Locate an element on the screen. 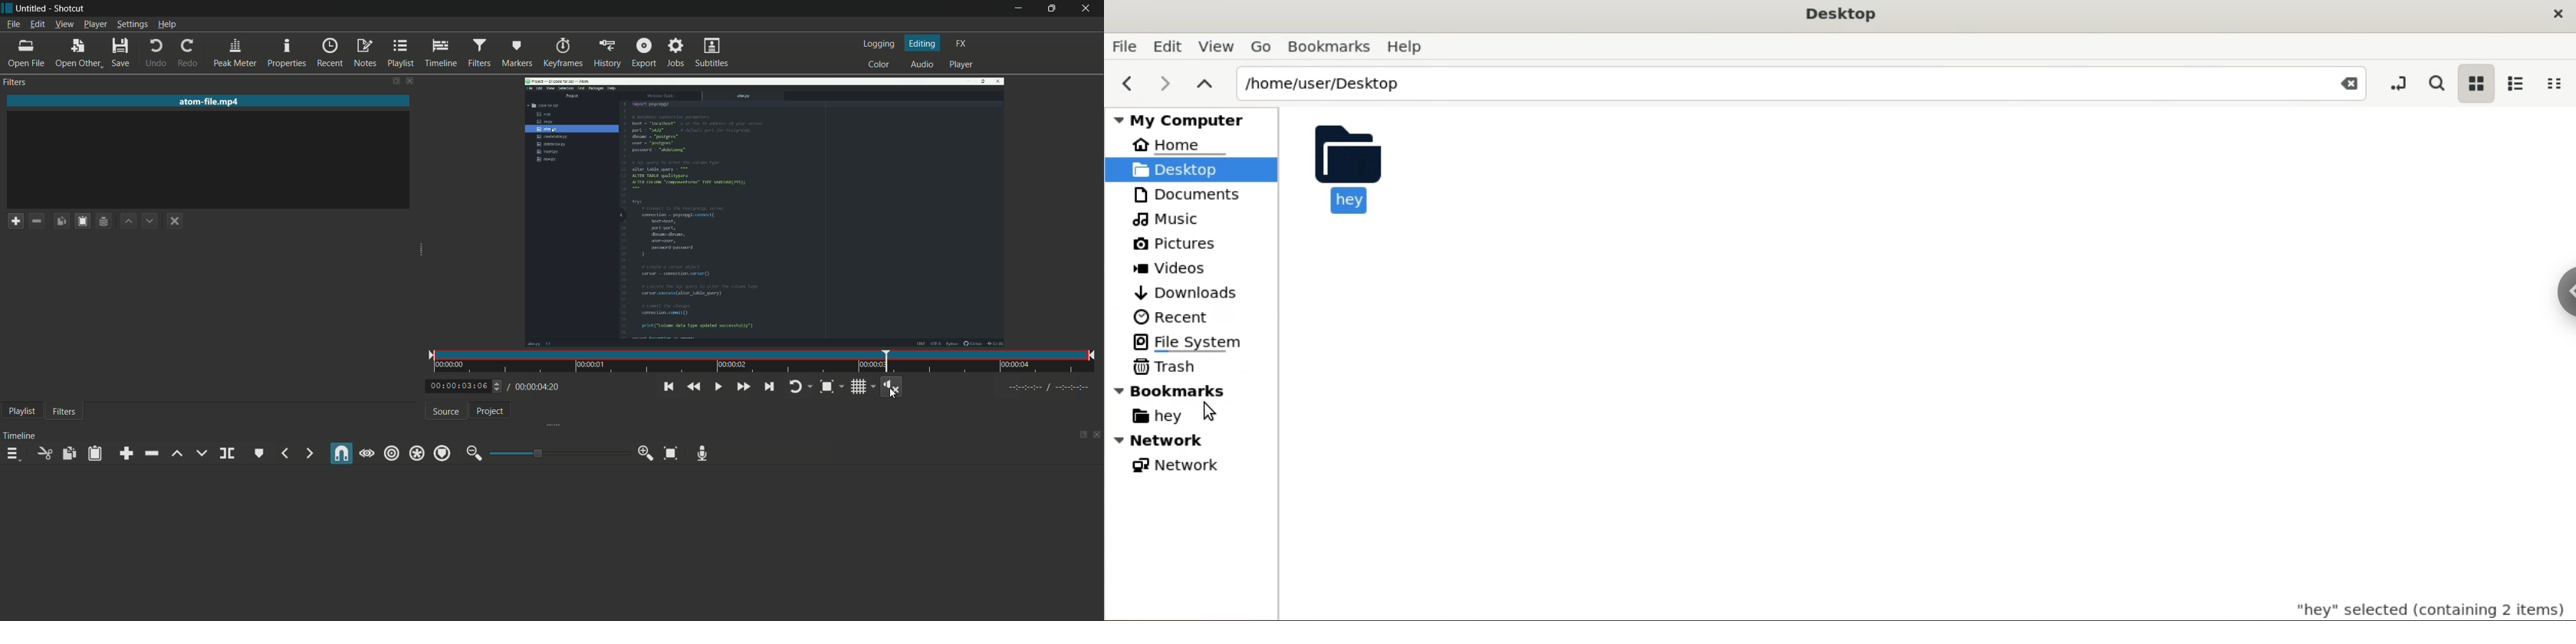 The height and width of the screenshot is (644, 2576). zoom timeline to fit is located at coordinates (669, 454).